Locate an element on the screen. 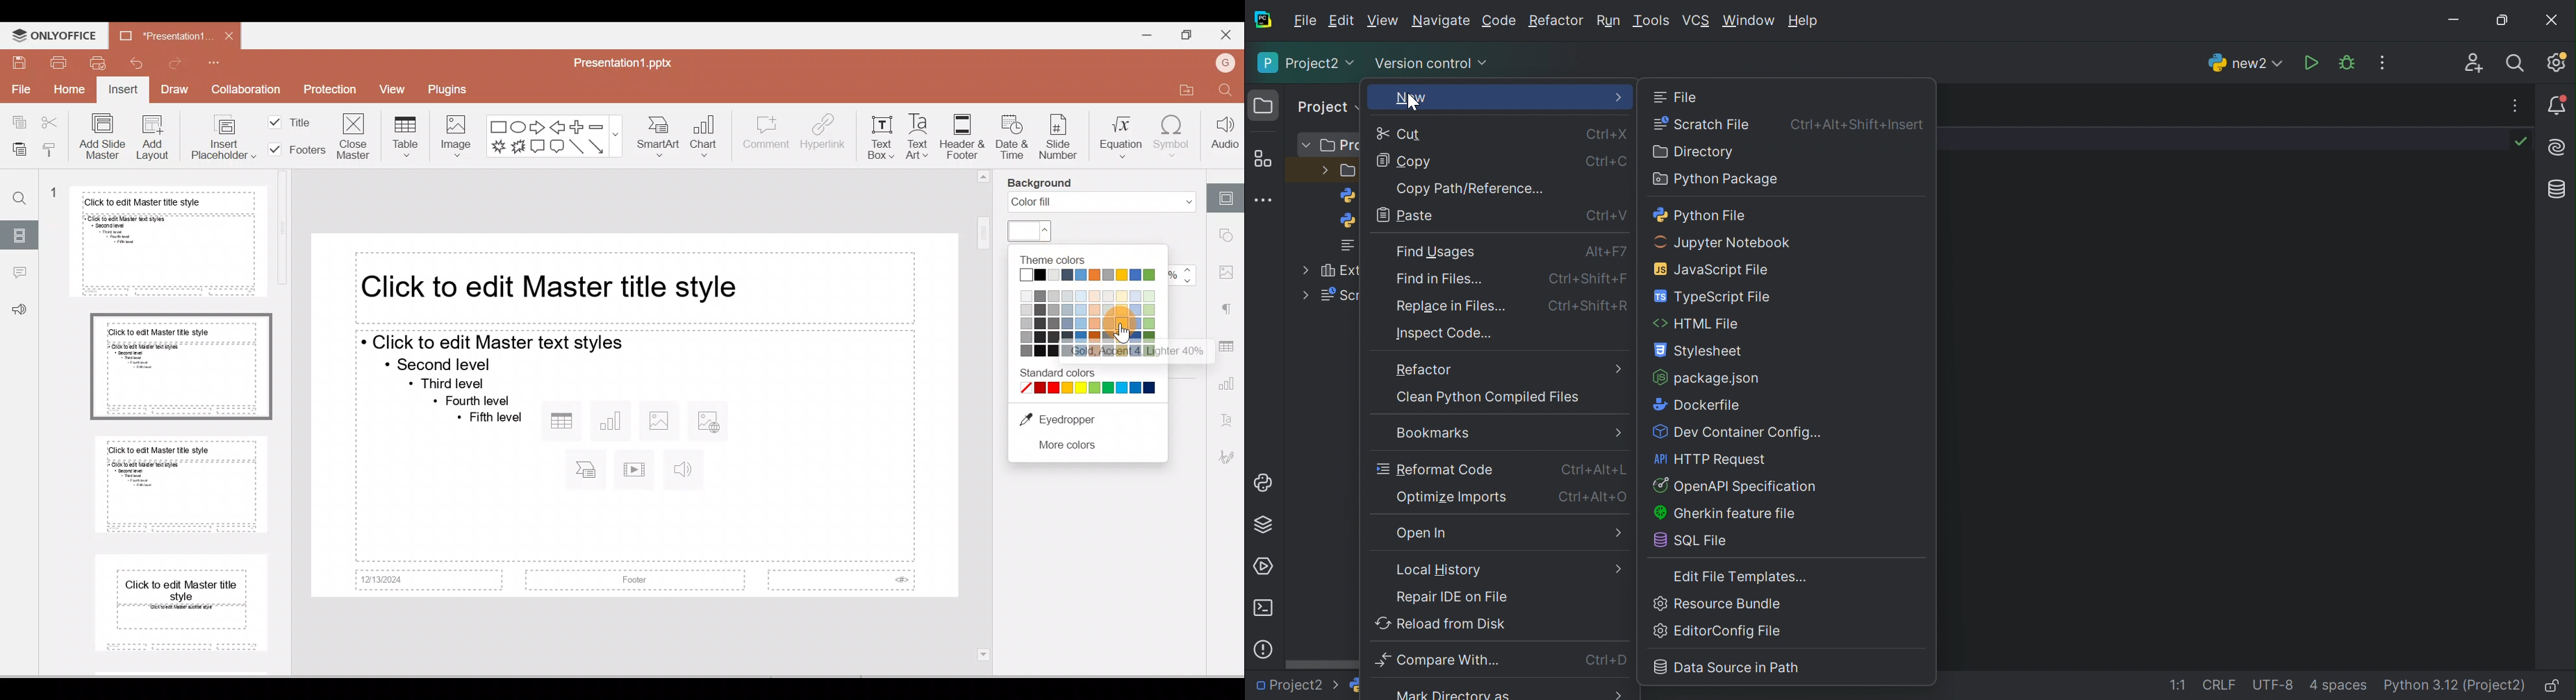 This screenshot has width=2576, height=700. Left arrow is located at coordinates (559, 126).